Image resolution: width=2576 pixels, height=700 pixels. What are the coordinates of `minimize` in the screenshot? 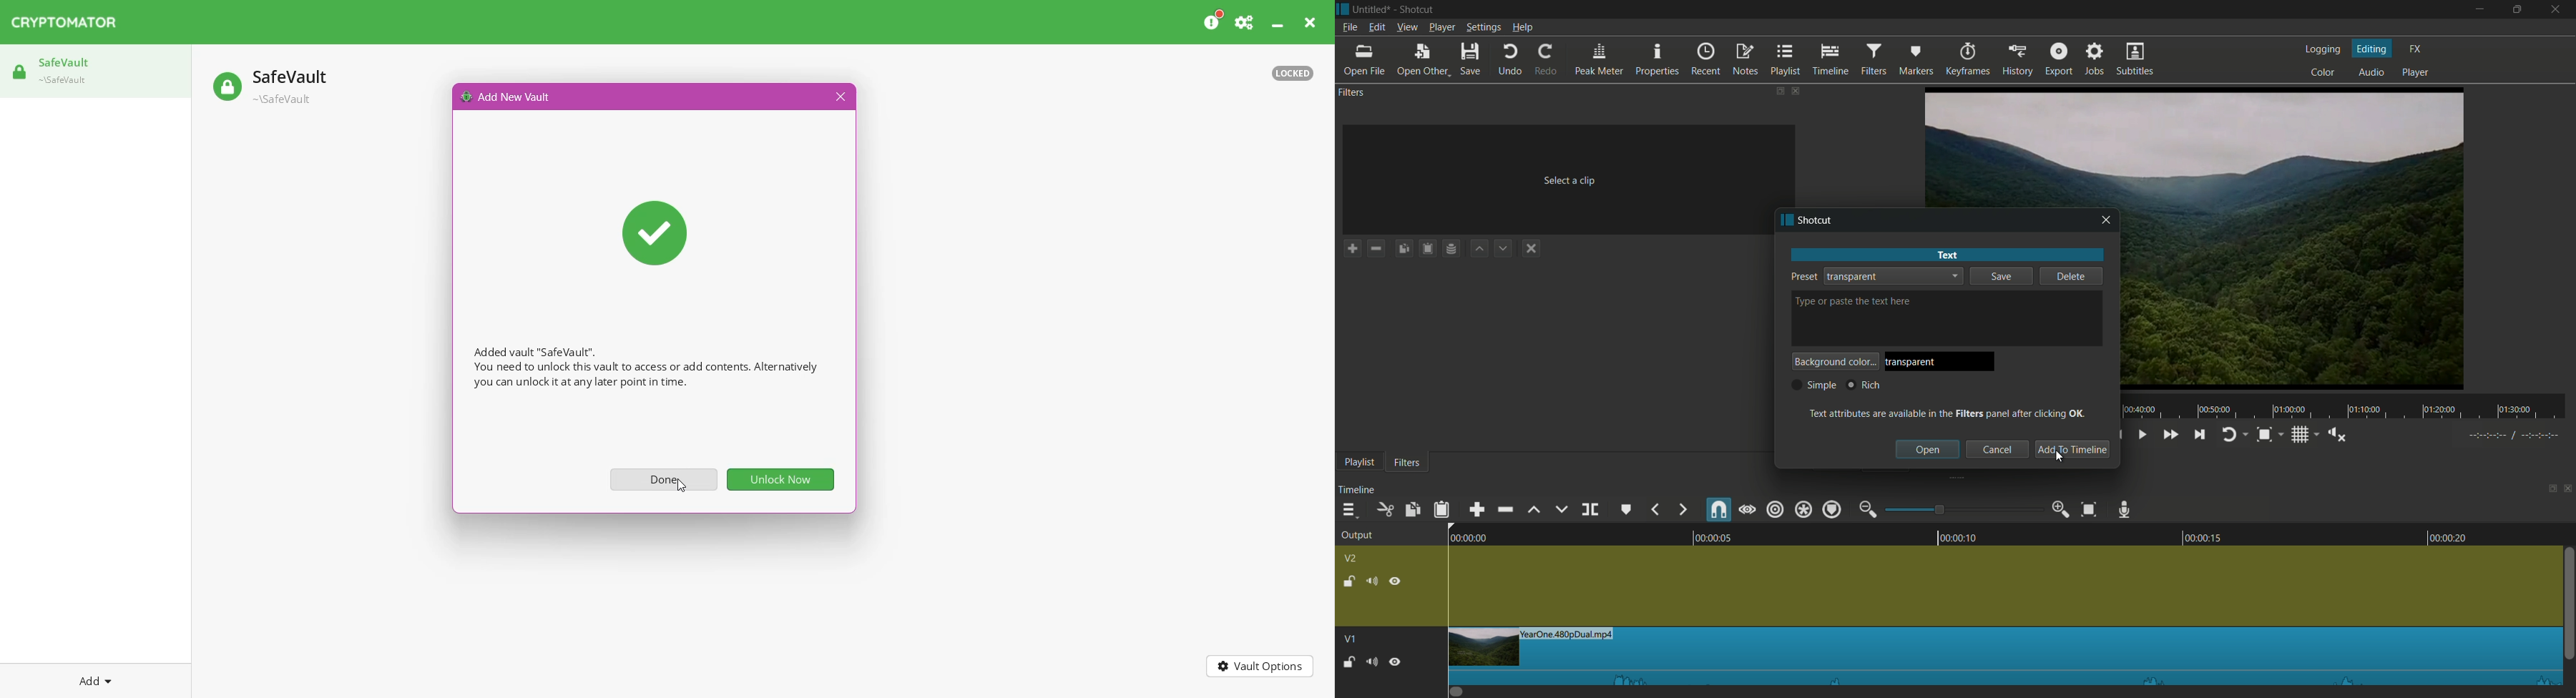 It's located at (2482, 10).